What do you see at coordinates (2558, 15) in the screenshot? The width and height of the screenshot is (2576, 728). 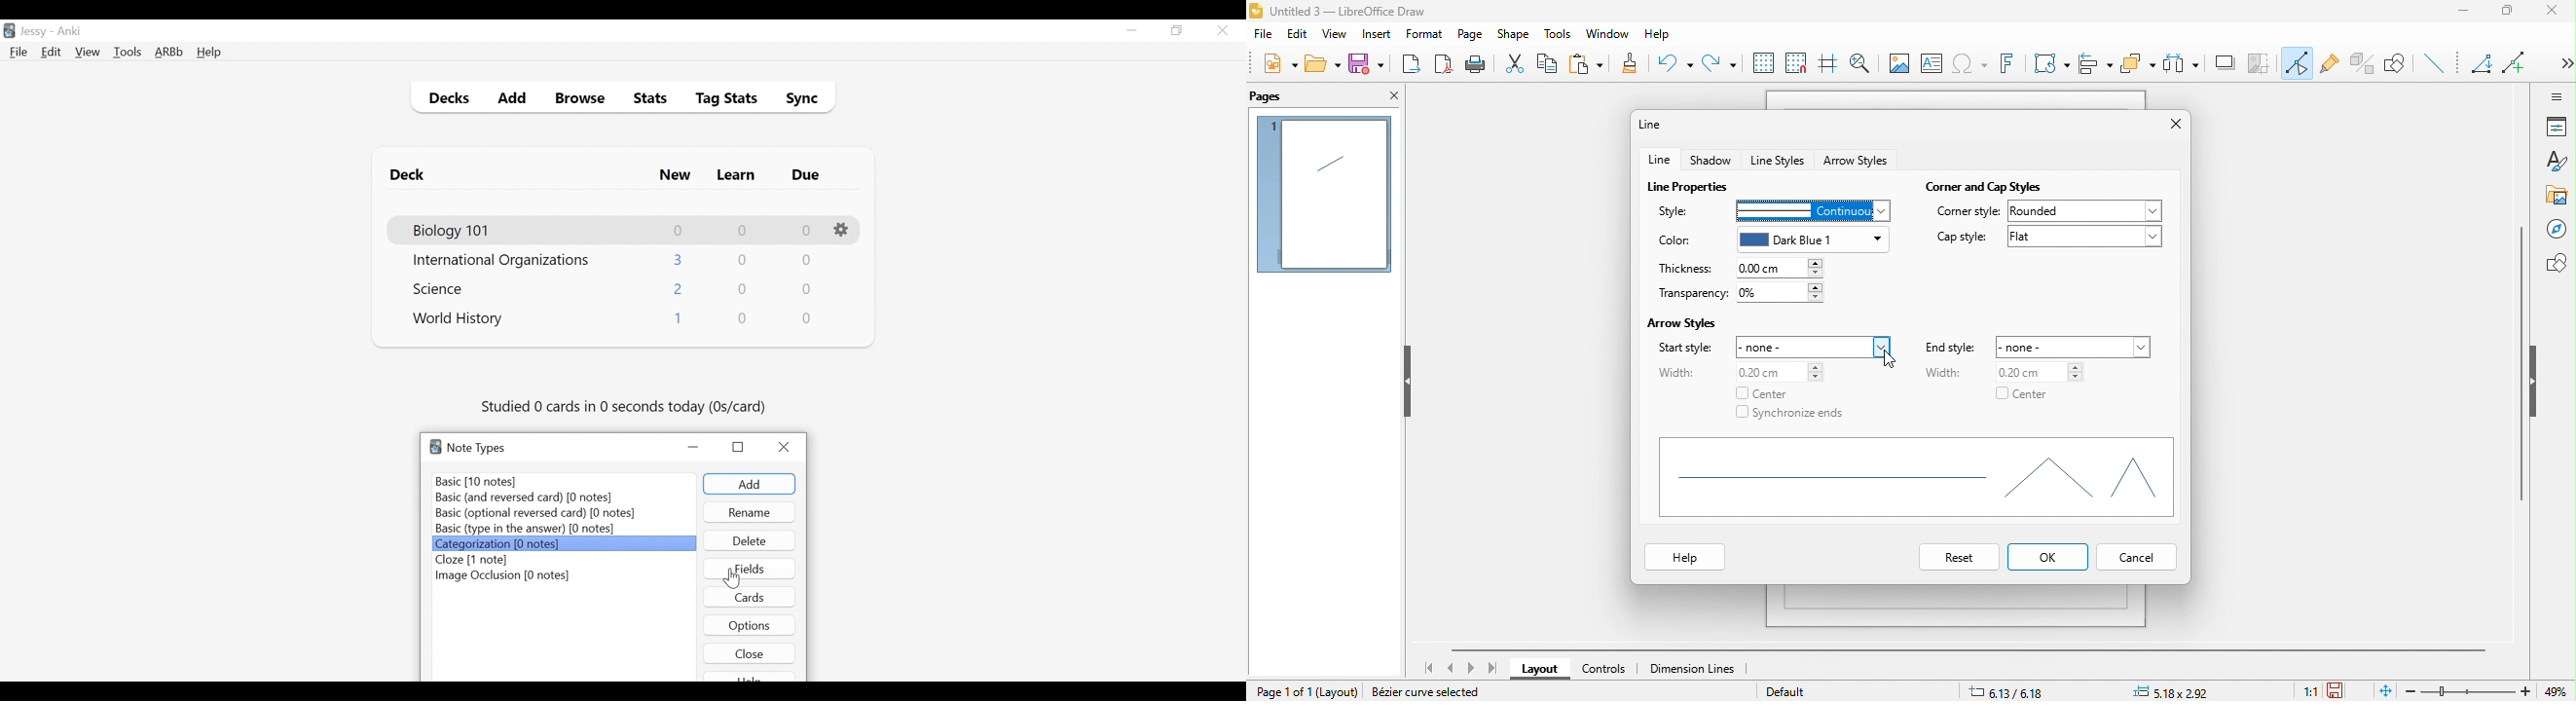 I see `close` at bounding box center [2558, 15].